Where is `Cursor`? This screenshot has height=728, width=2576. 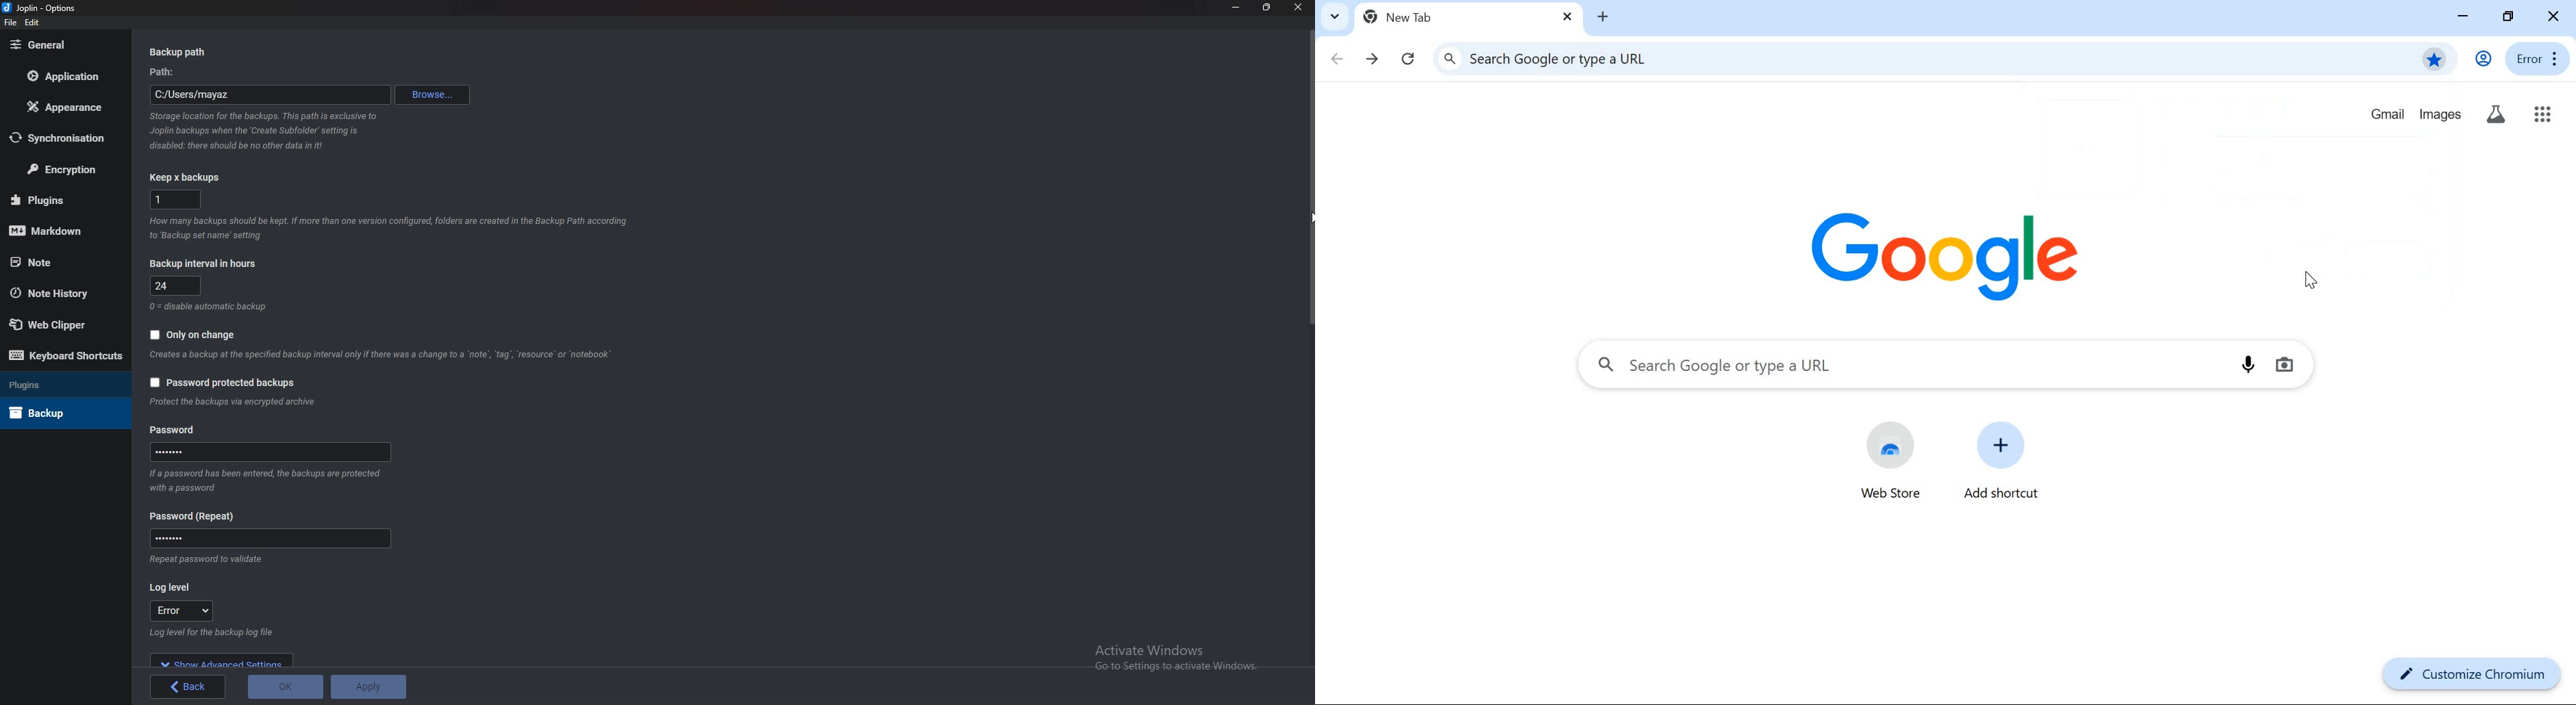 Cursor is located at coordinates (1311, 217).